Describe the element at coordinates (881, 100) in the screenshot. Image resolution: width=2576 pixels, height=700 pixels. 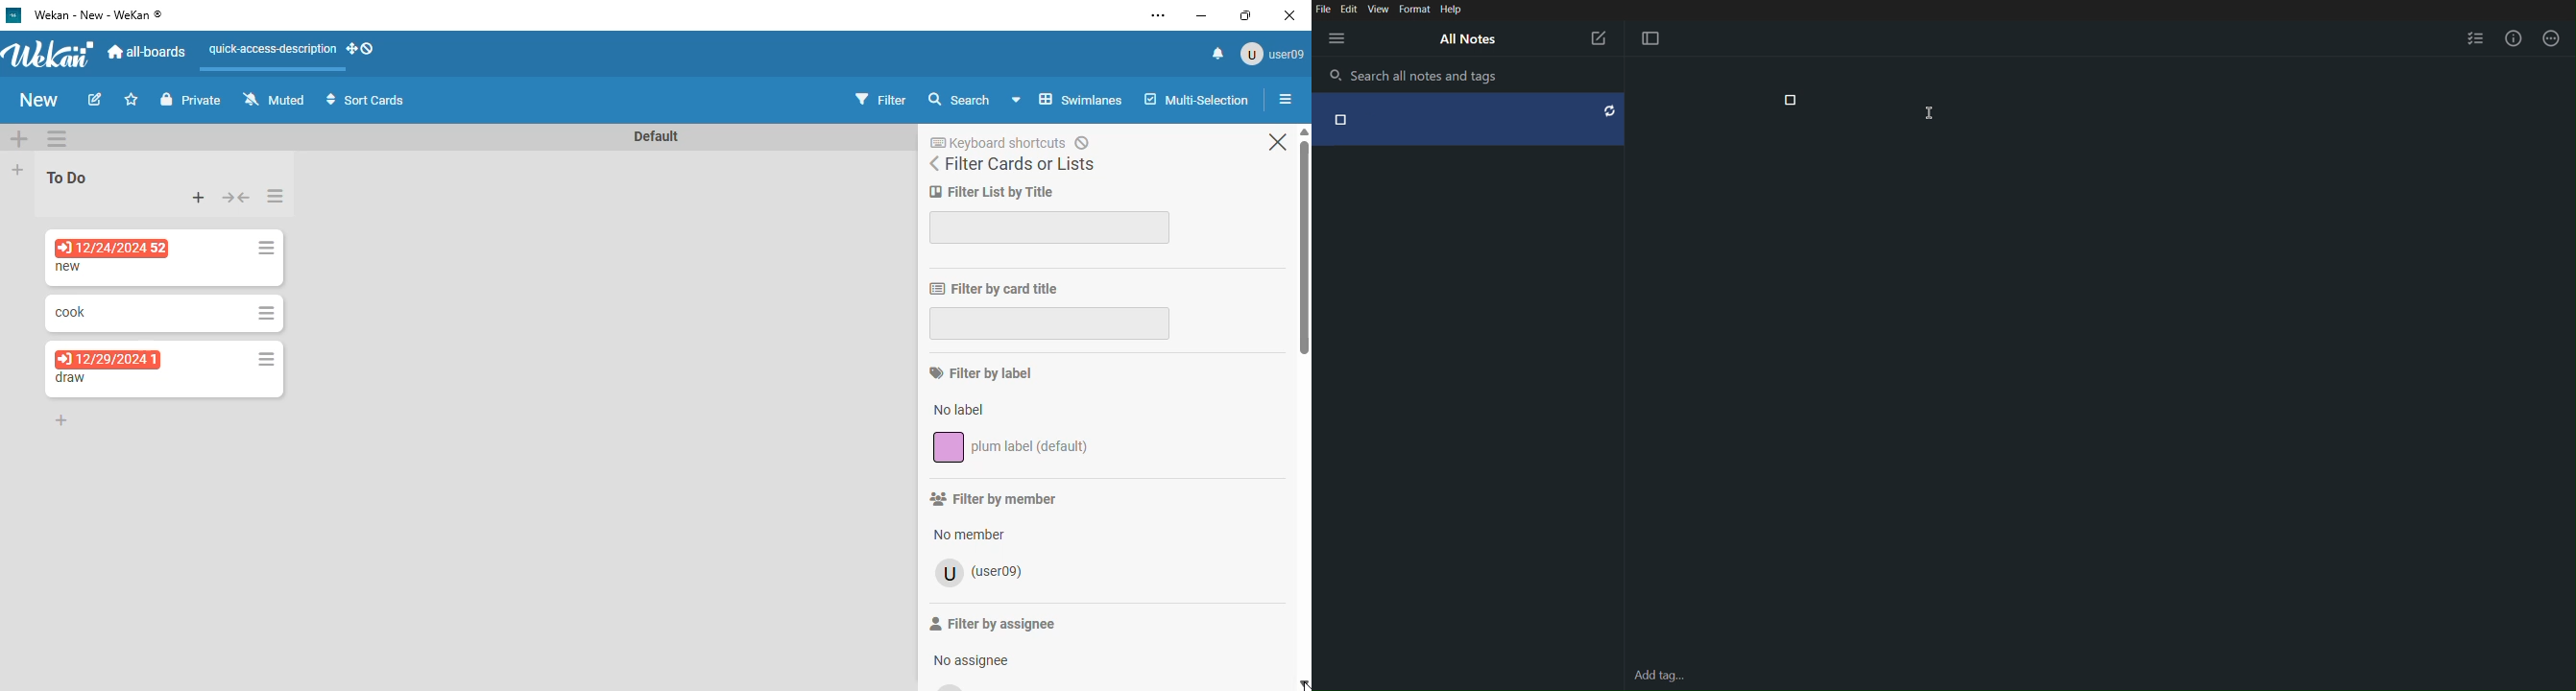
I see `filter` at that location.